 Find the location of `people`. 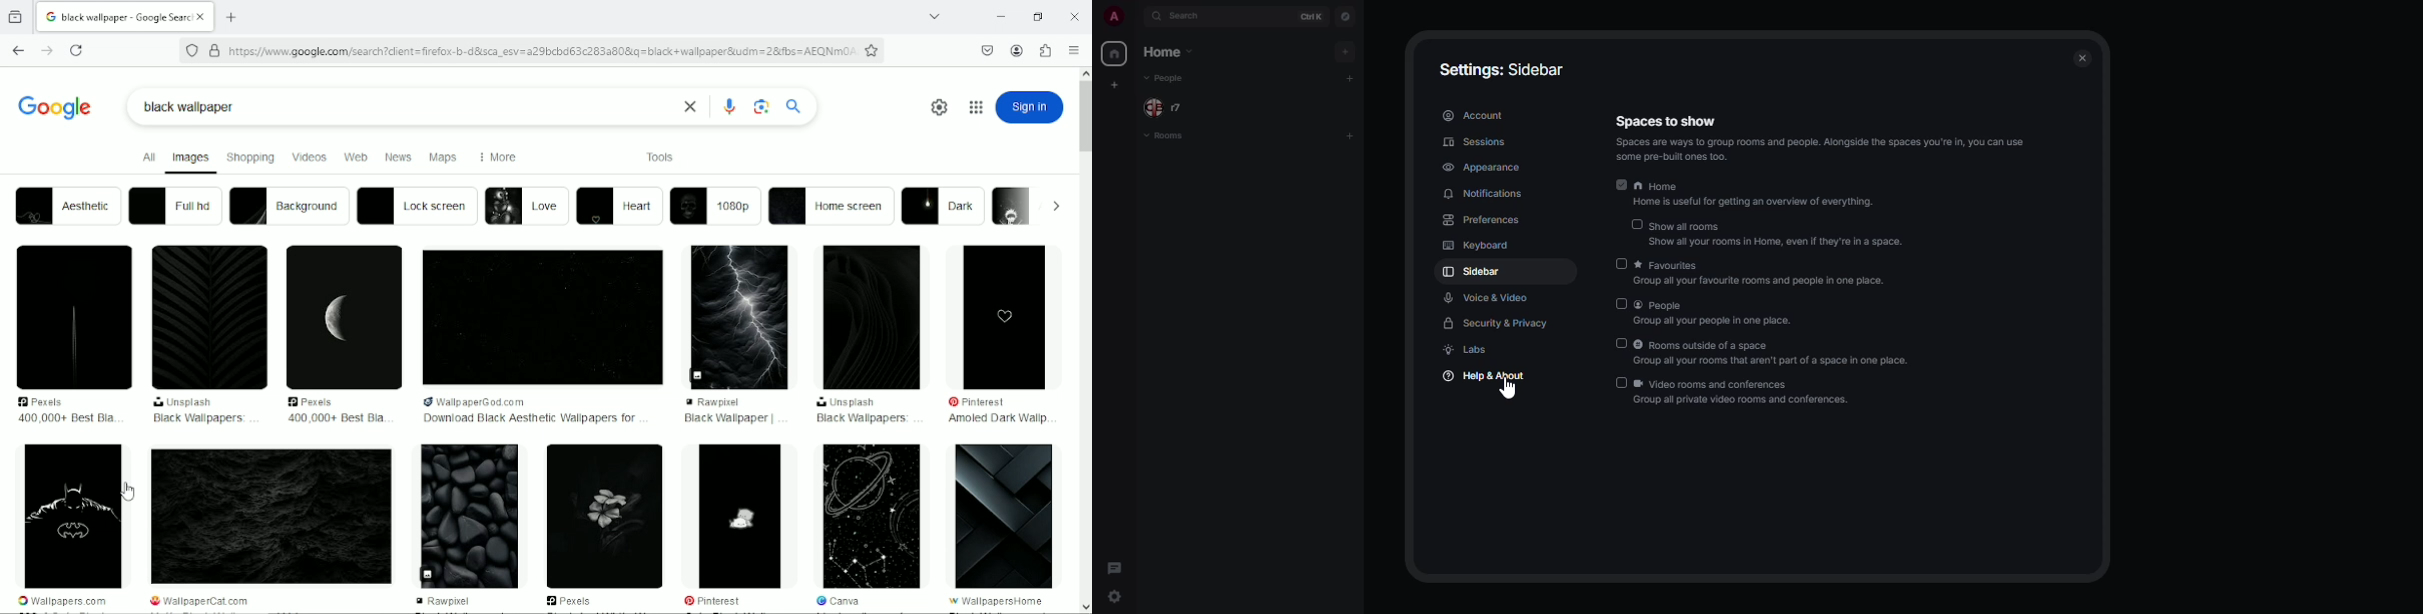

people is located at coordinates (1164, 78).